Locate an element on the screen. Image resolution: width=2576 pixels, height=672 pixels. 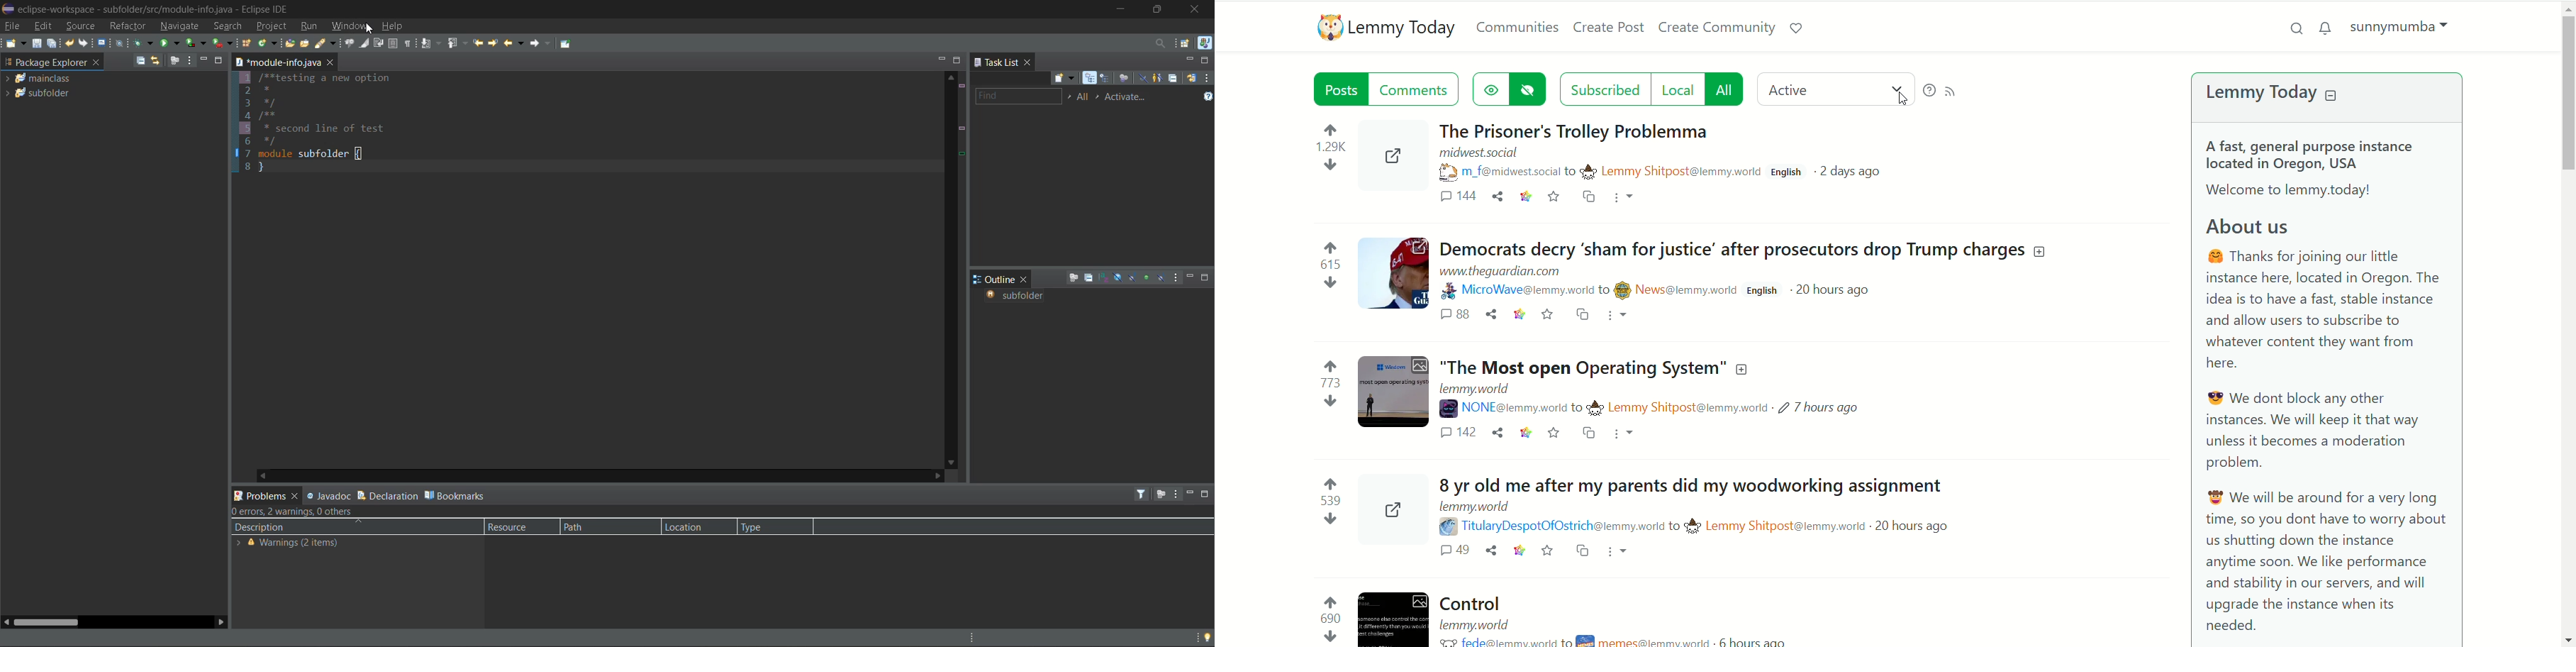
favorite is located at coordinates (1546, 318).